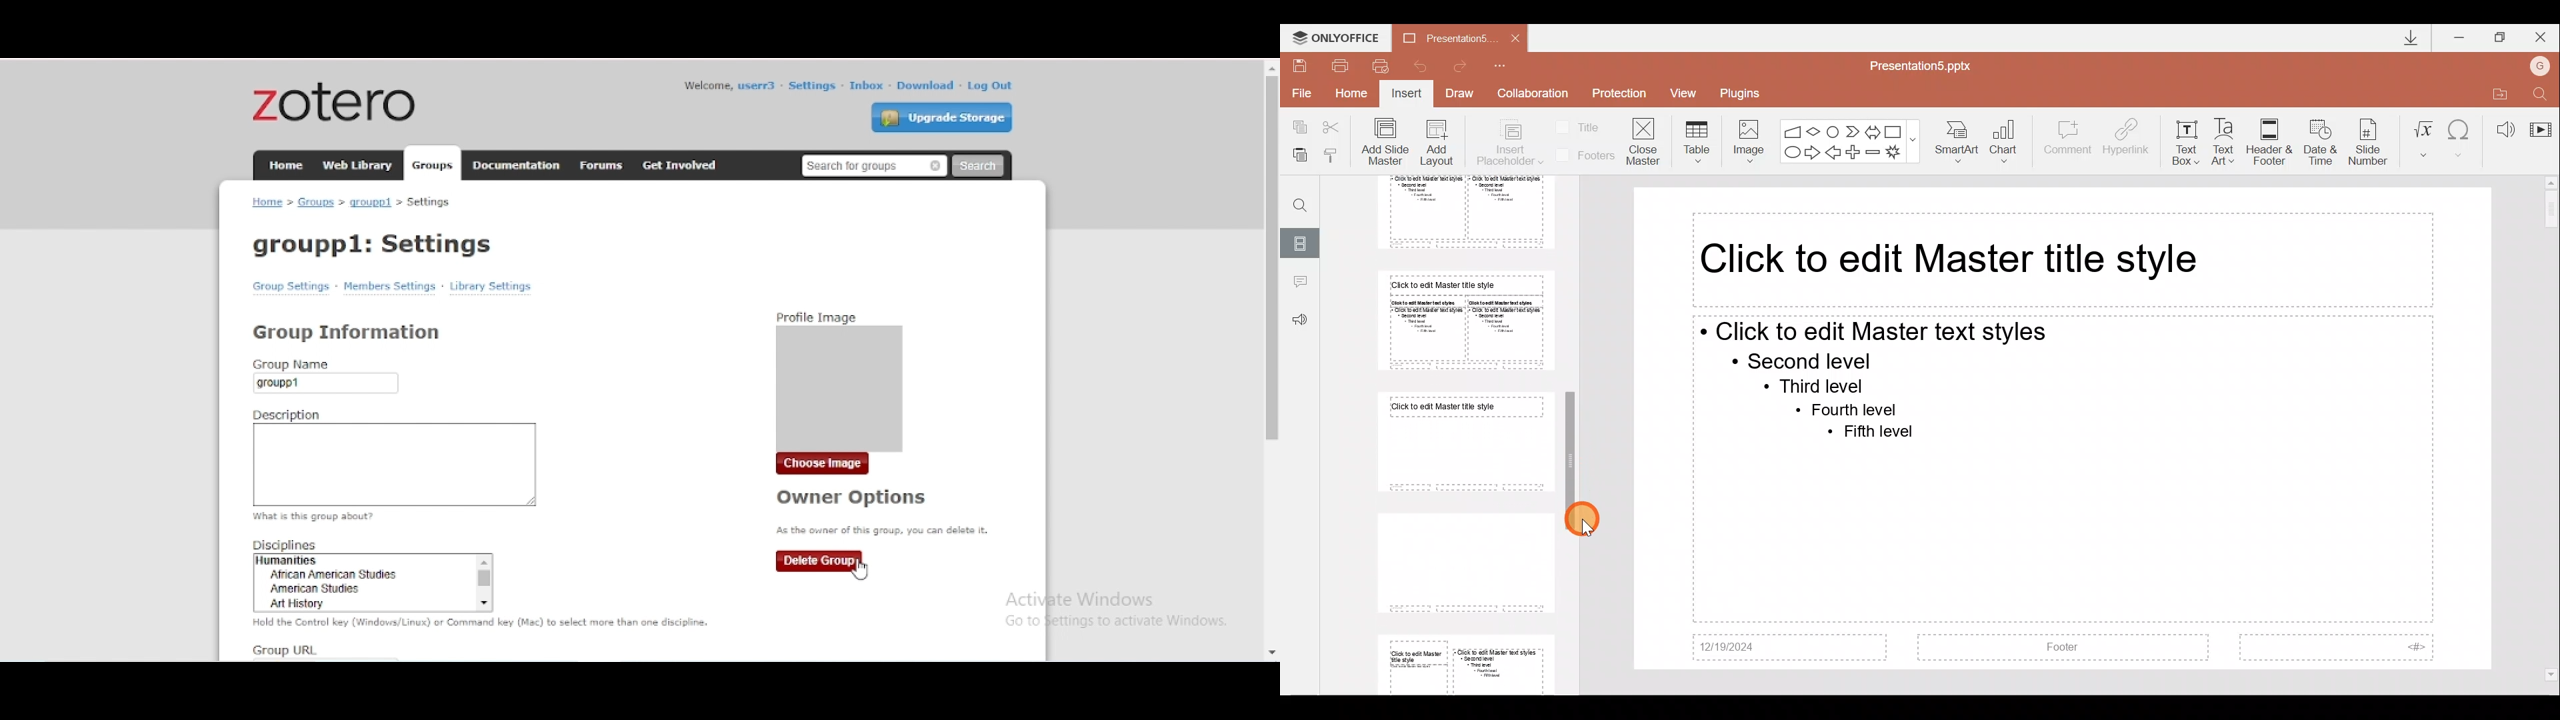  What do you see at coordinates (990, 85) in the screenshot?
I see `log out` at bounding box center [990, 85].